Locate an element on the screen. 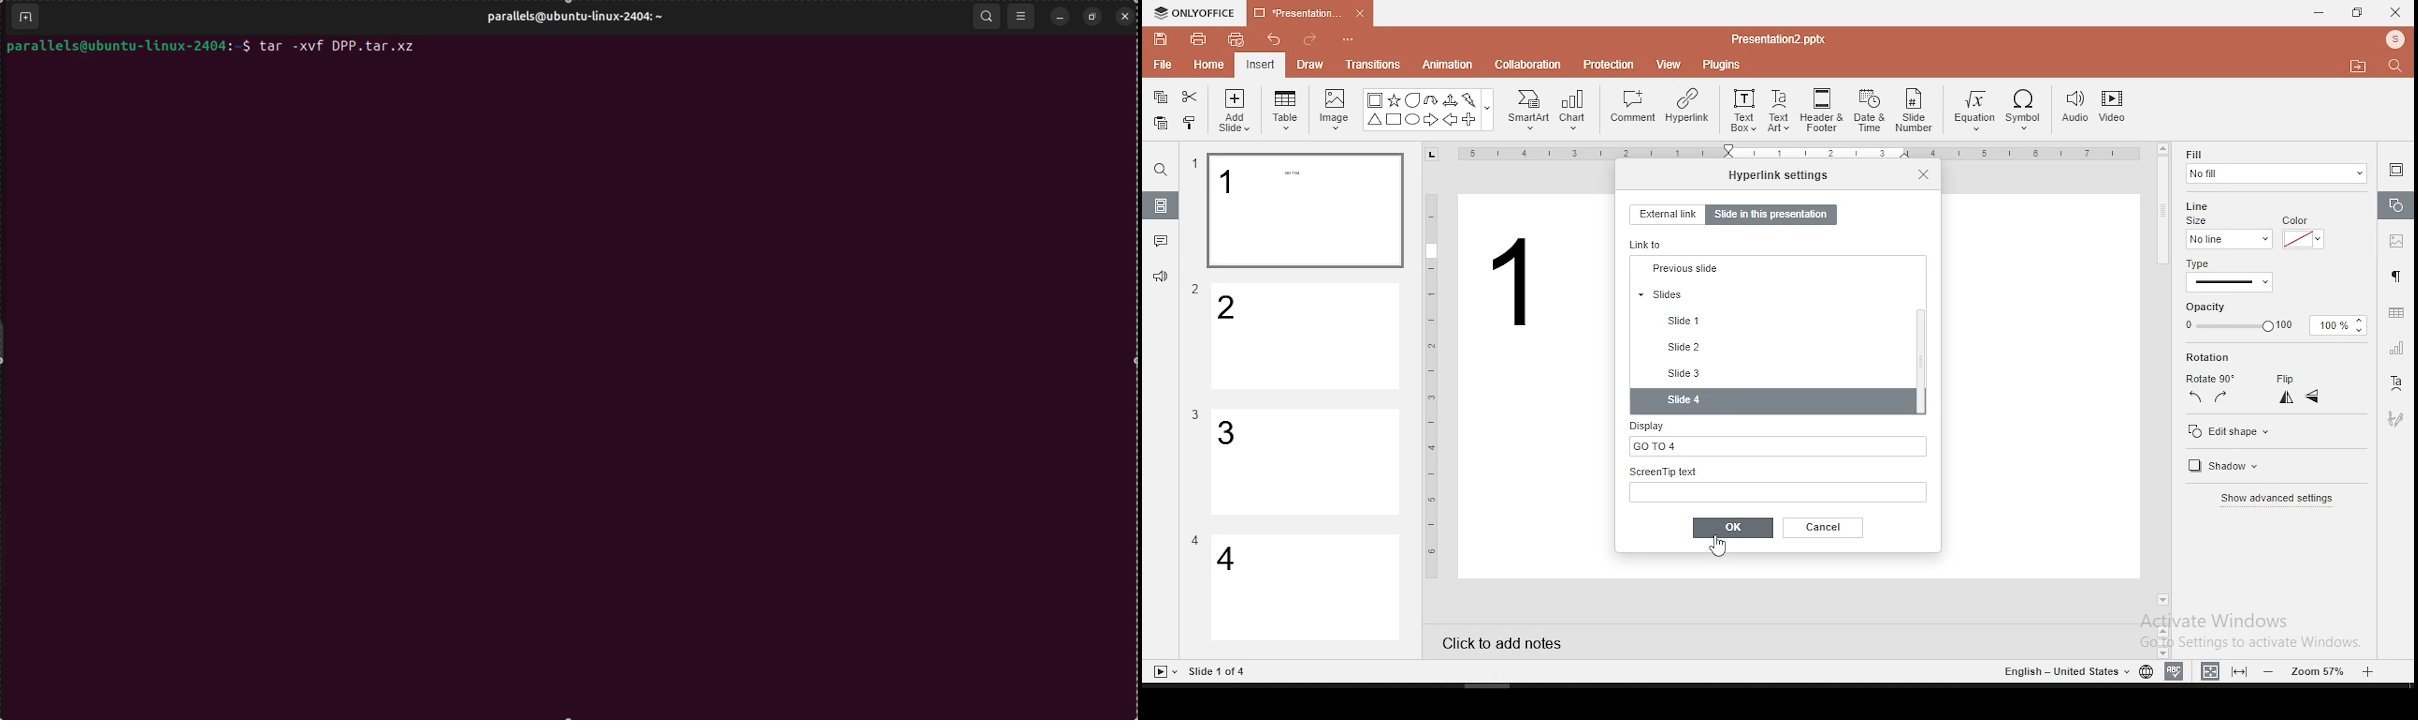 This screenshot has height=728, width=2436. audio is located at coordinates (2075, 108).